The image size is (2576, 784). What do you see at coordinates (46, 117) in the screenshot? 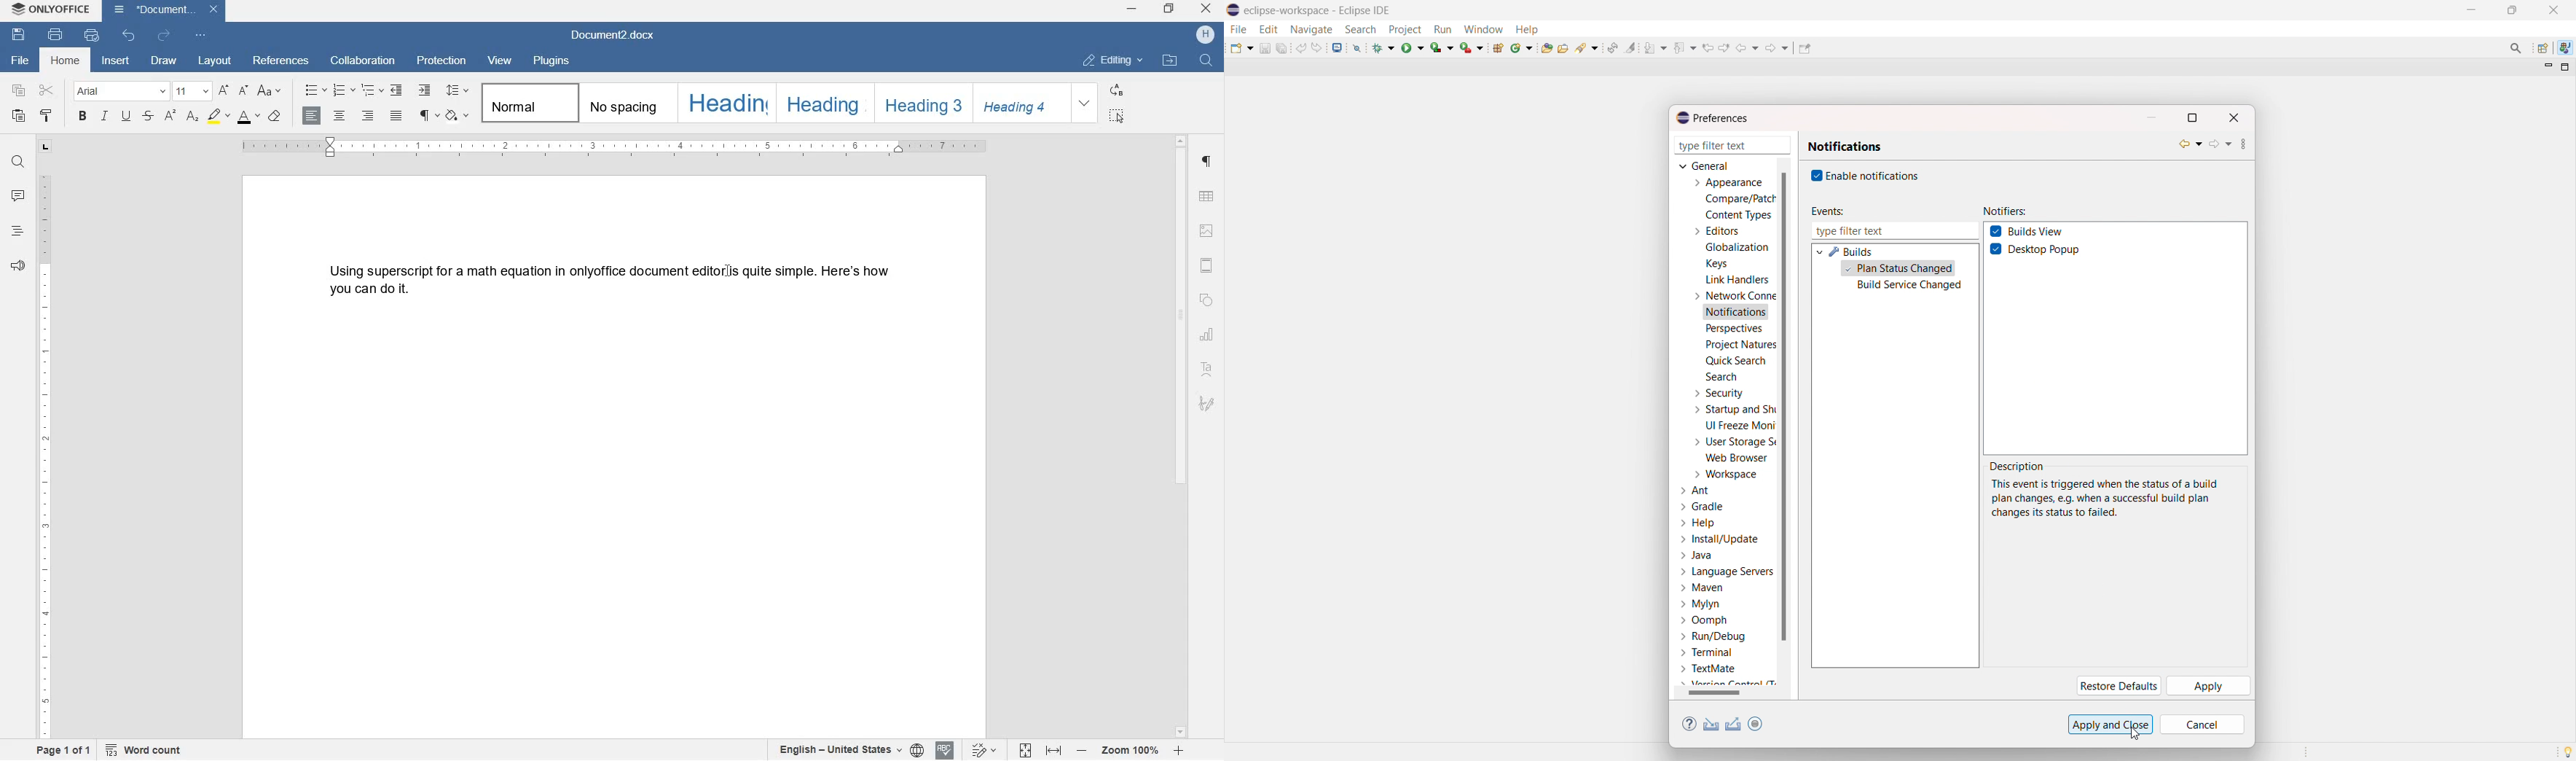
I see `copy style` at bounding box center [46, 117].